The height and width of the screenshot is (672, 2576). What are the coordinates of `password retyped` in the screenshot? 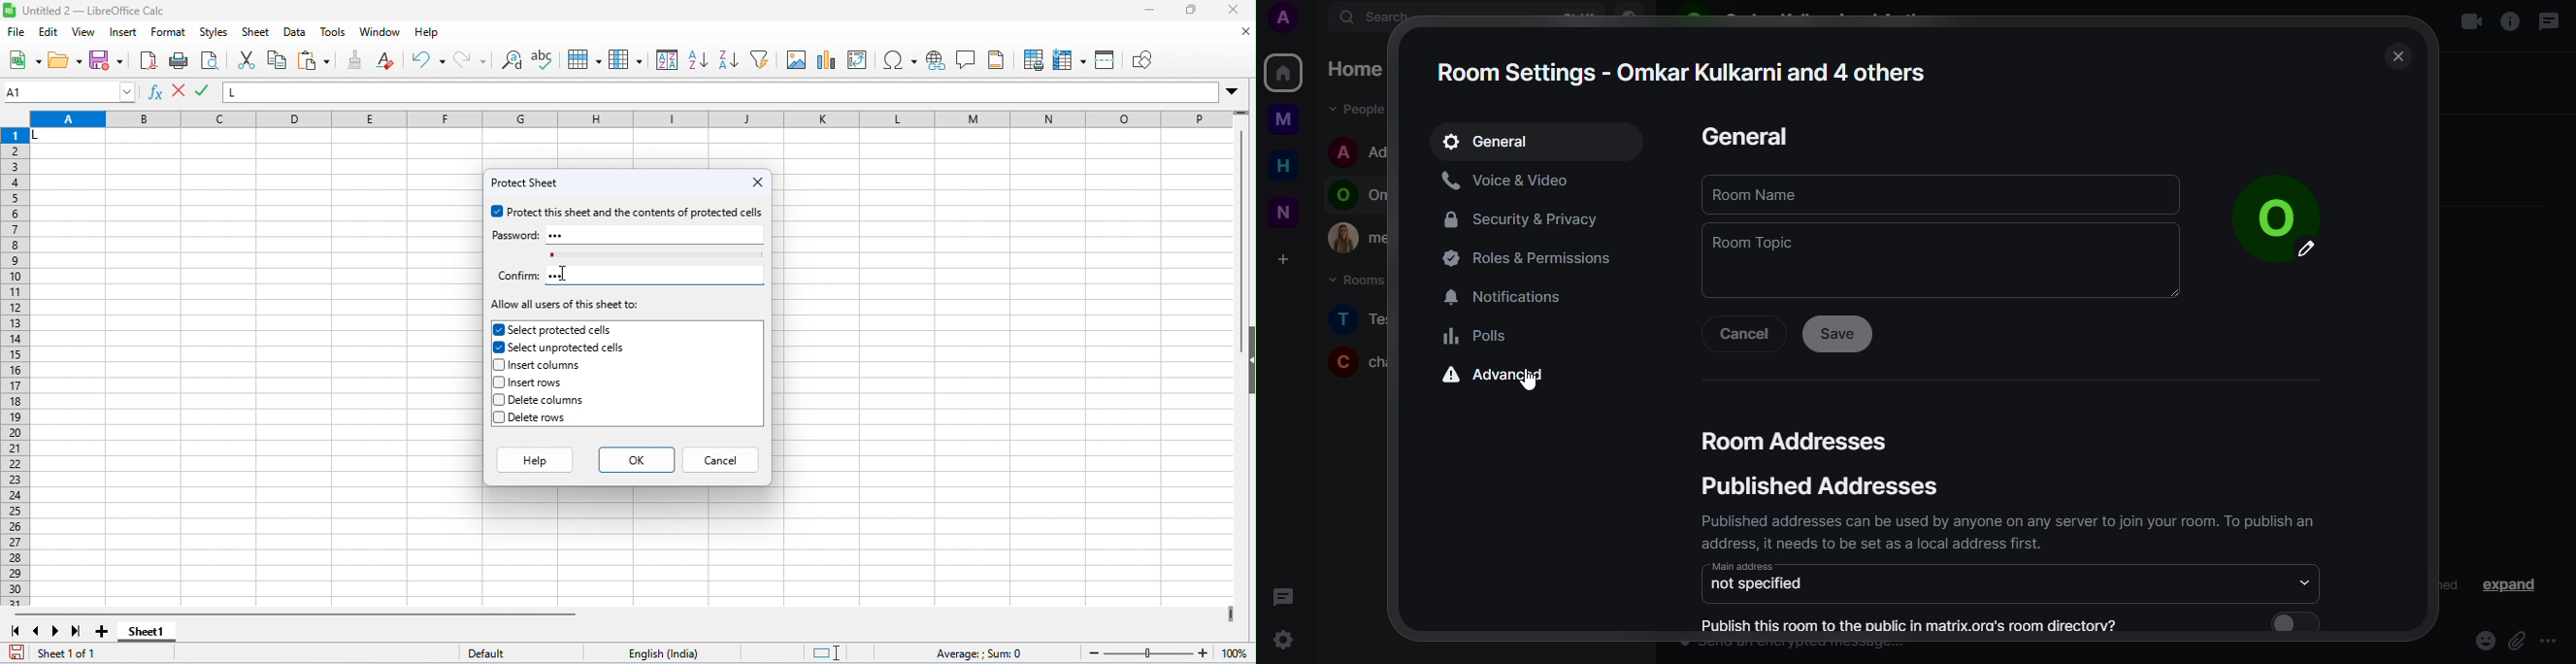 It's located at (566, 274).